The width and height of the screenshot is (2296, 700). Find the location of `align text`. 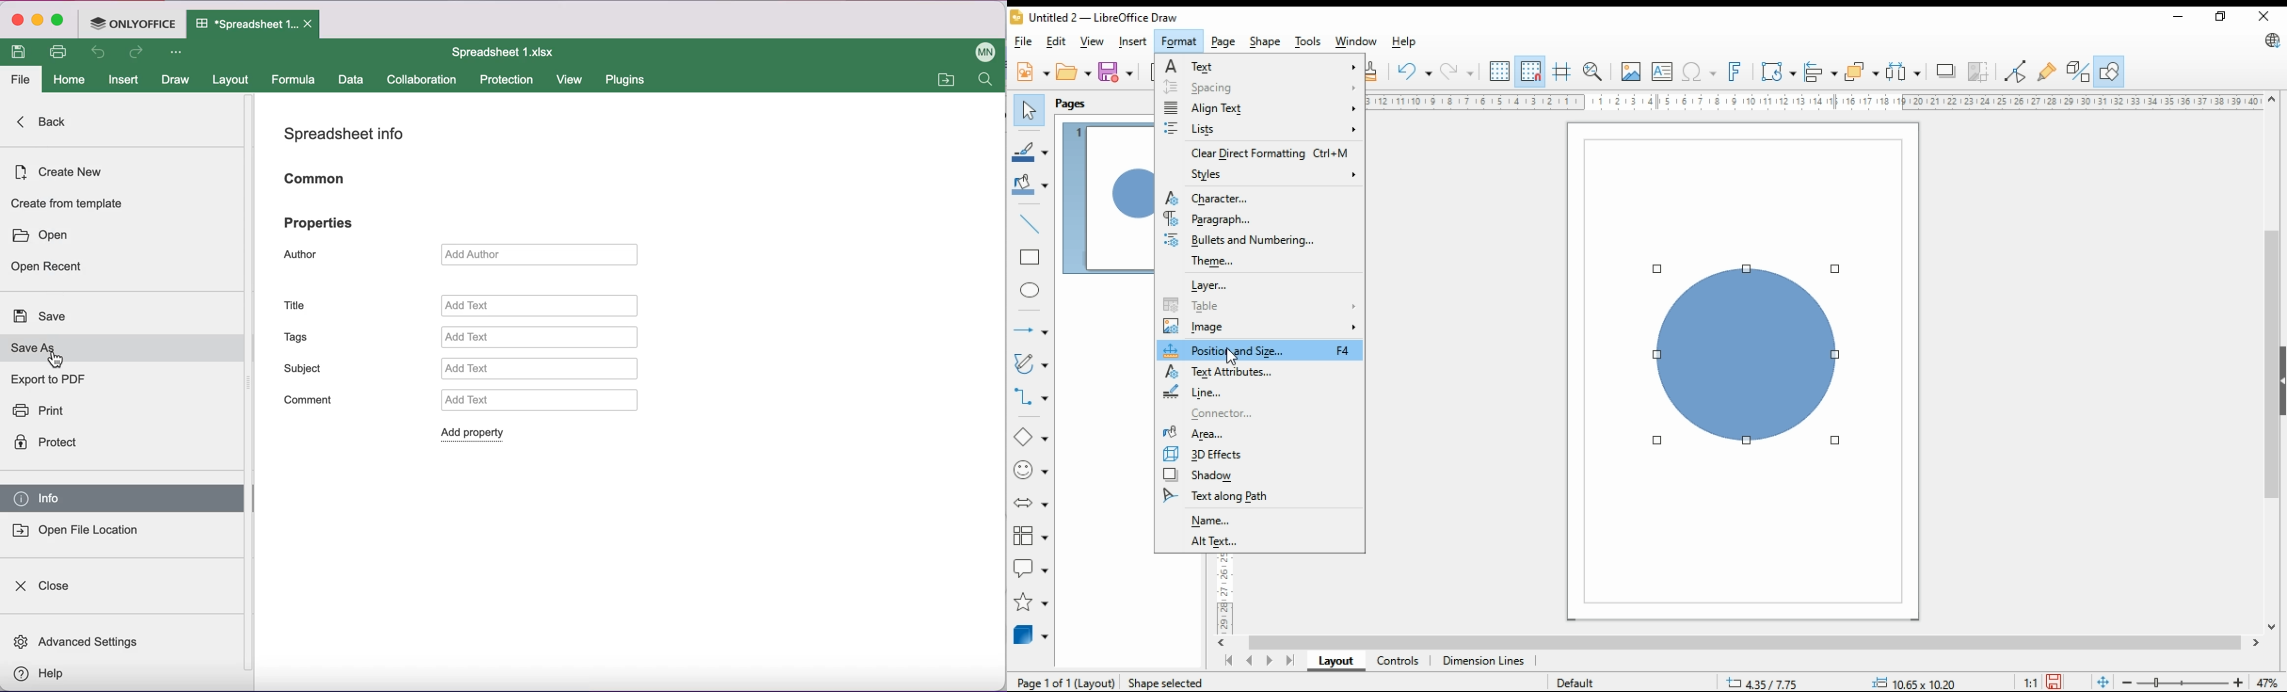

align text is located at coordinates (1260, 108).